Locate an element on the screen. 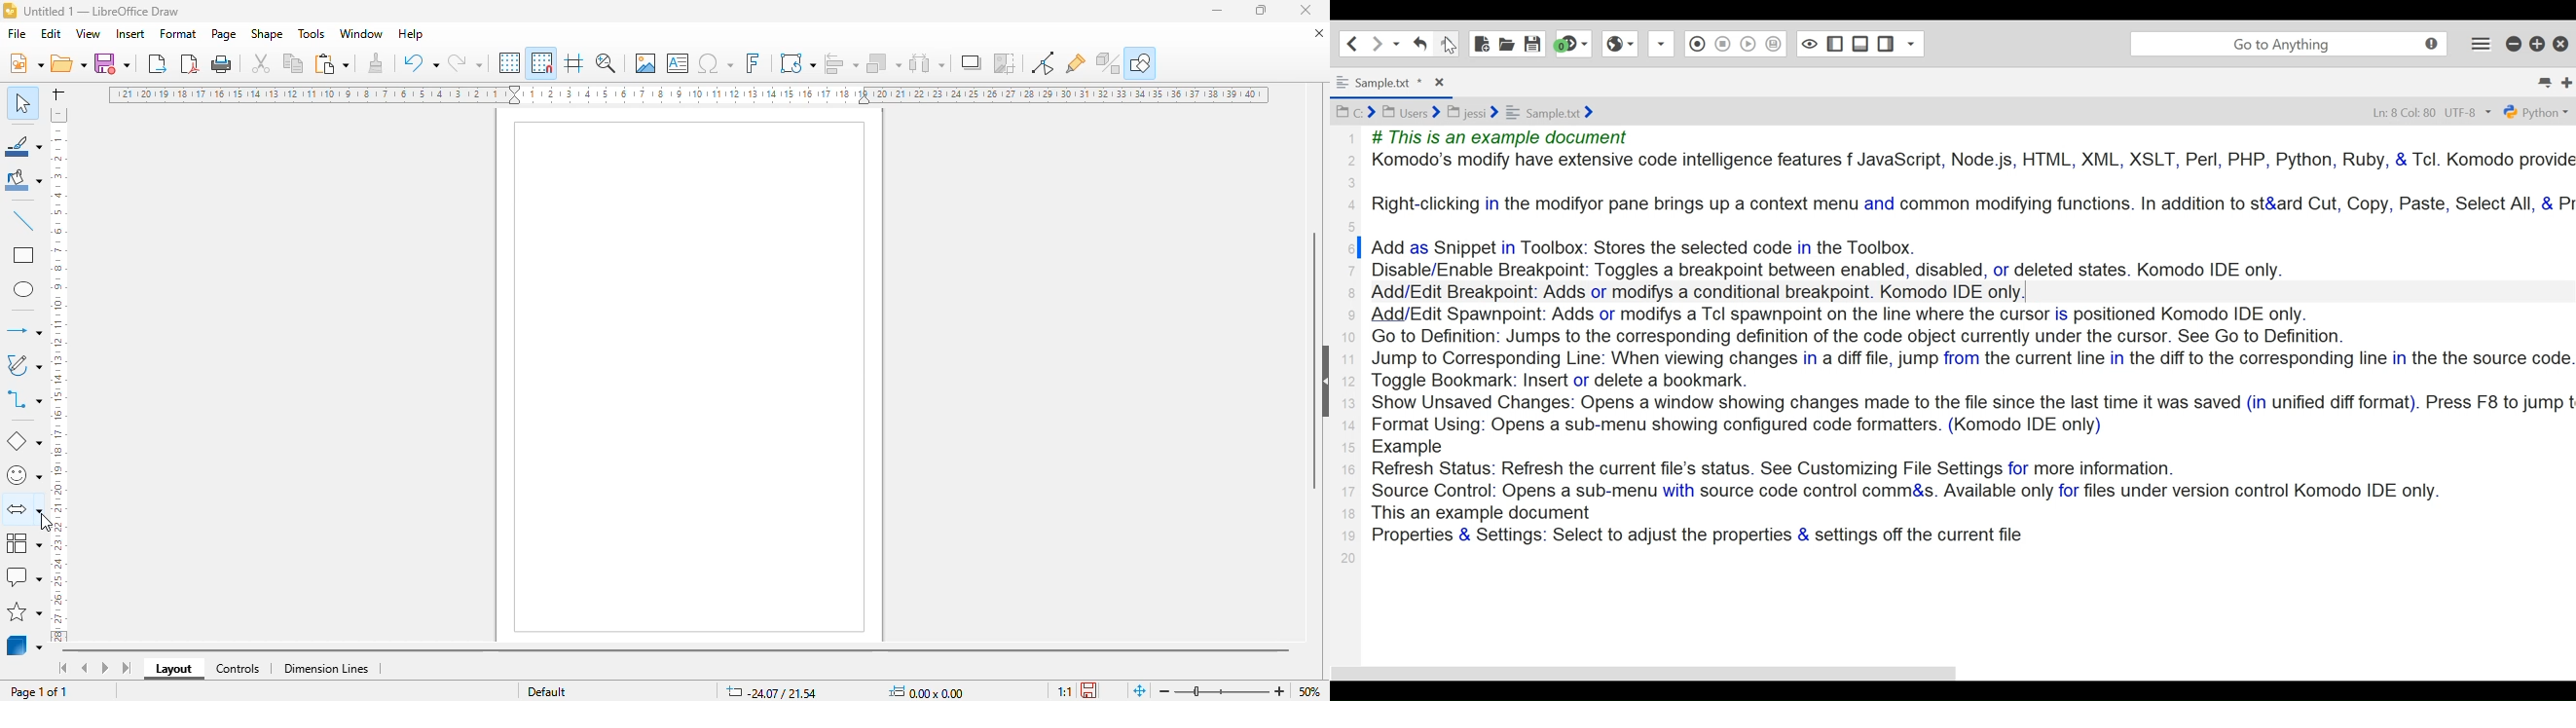  print is located at coordinates (222, 64).